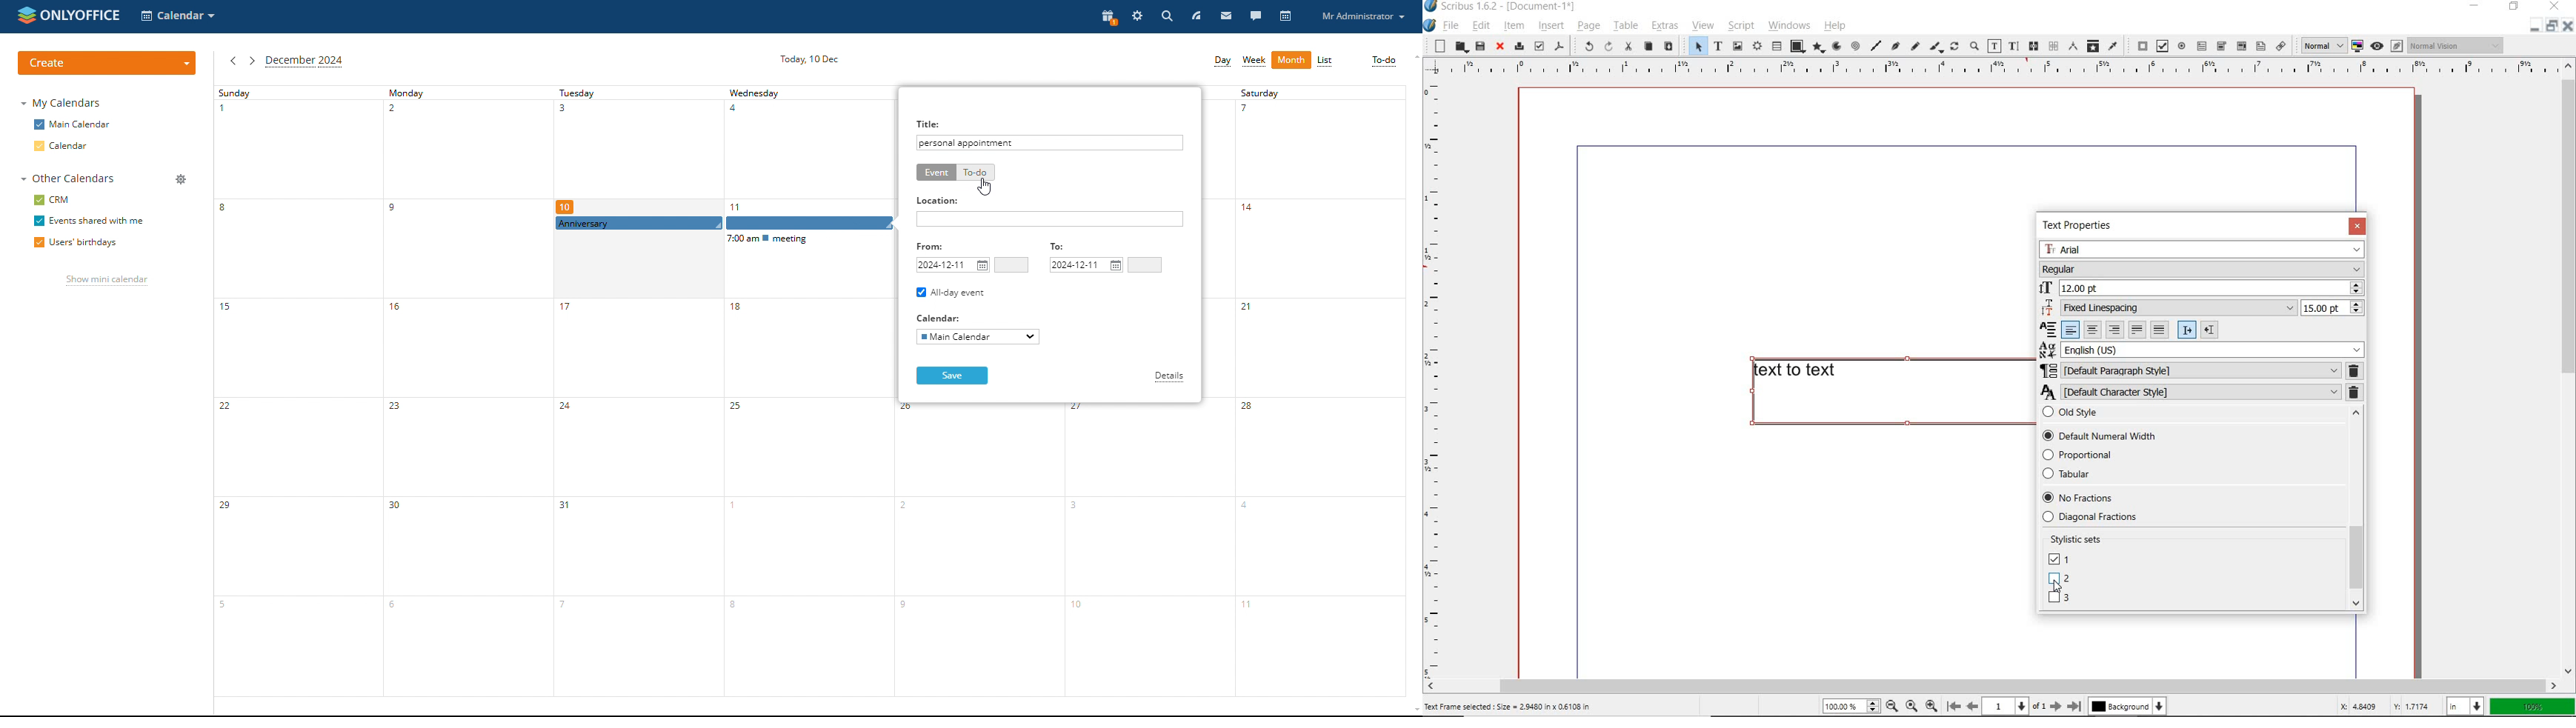  What do you see at coordinates (2210, 329) in the screenshot?
I see `Right to left paragraph` at bounding box center [2210, 329].